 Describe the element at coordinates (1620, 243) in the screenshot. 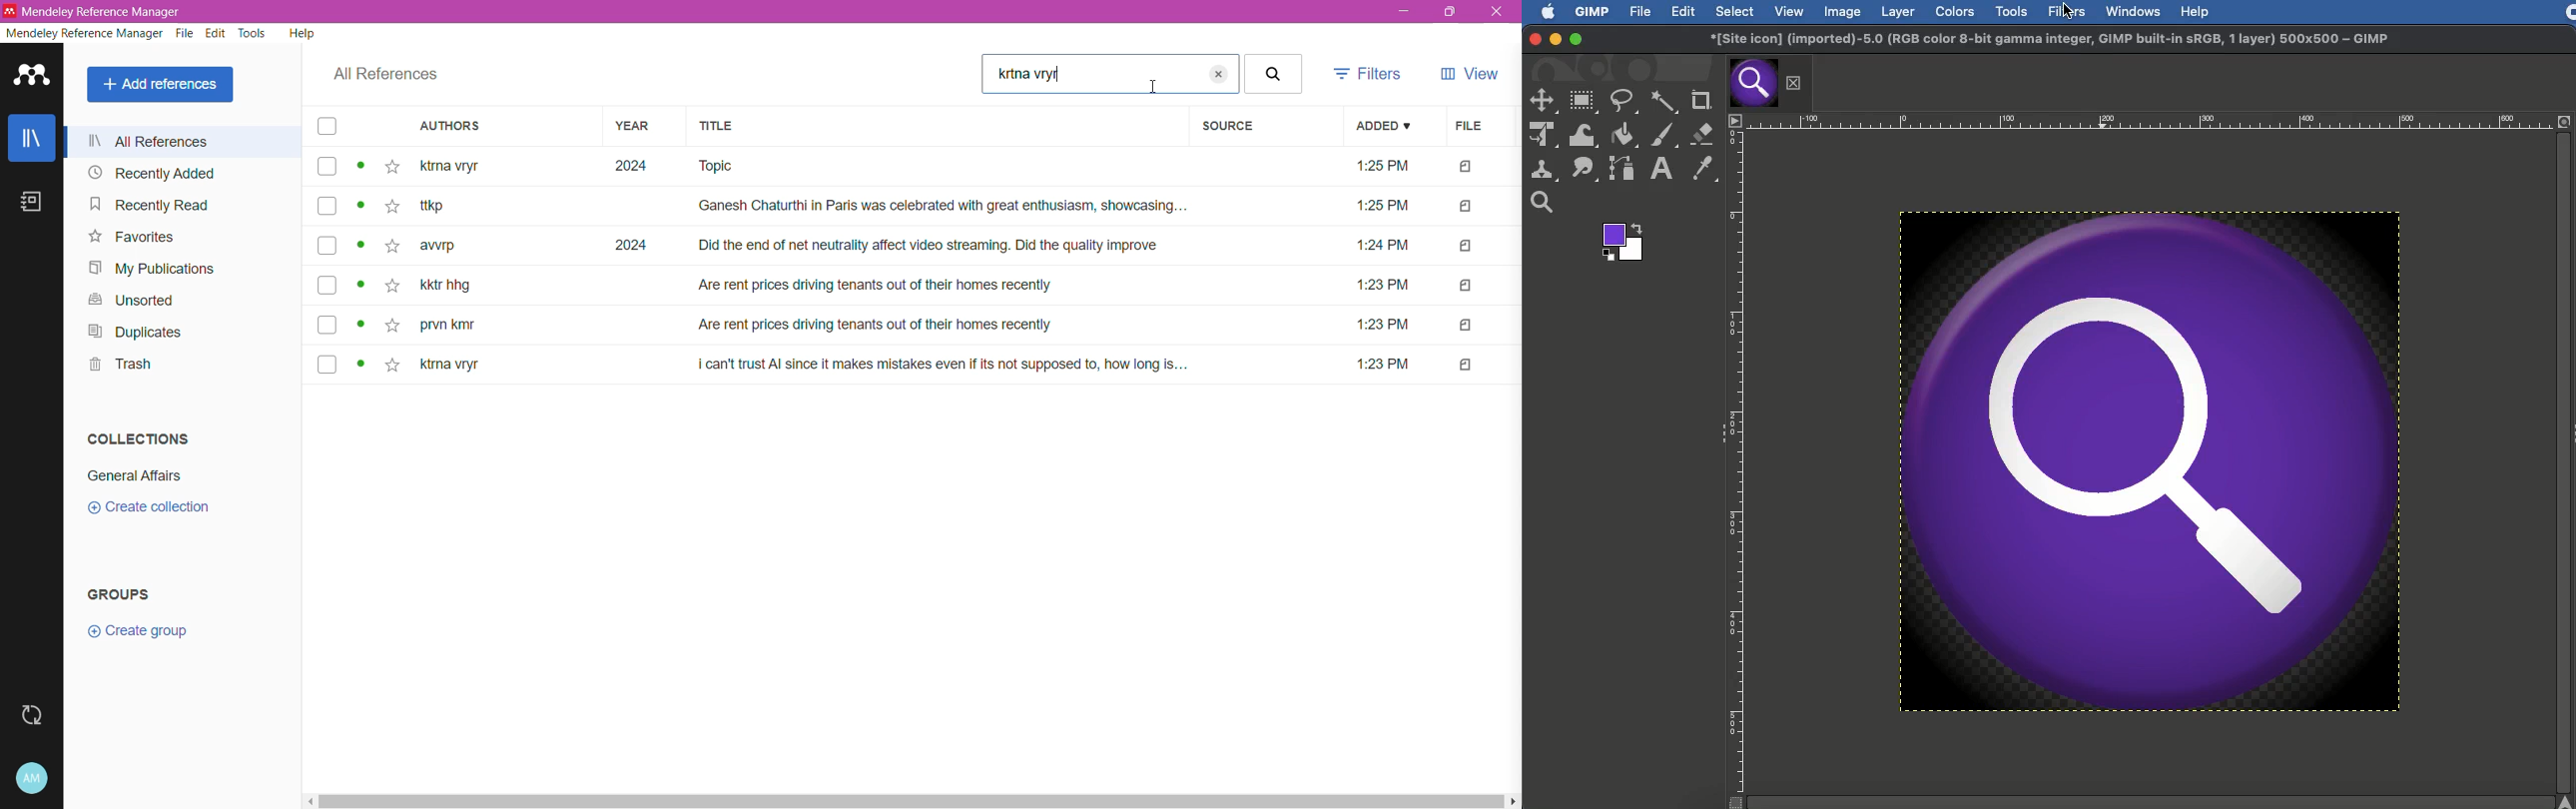

I see `Color` at that location.